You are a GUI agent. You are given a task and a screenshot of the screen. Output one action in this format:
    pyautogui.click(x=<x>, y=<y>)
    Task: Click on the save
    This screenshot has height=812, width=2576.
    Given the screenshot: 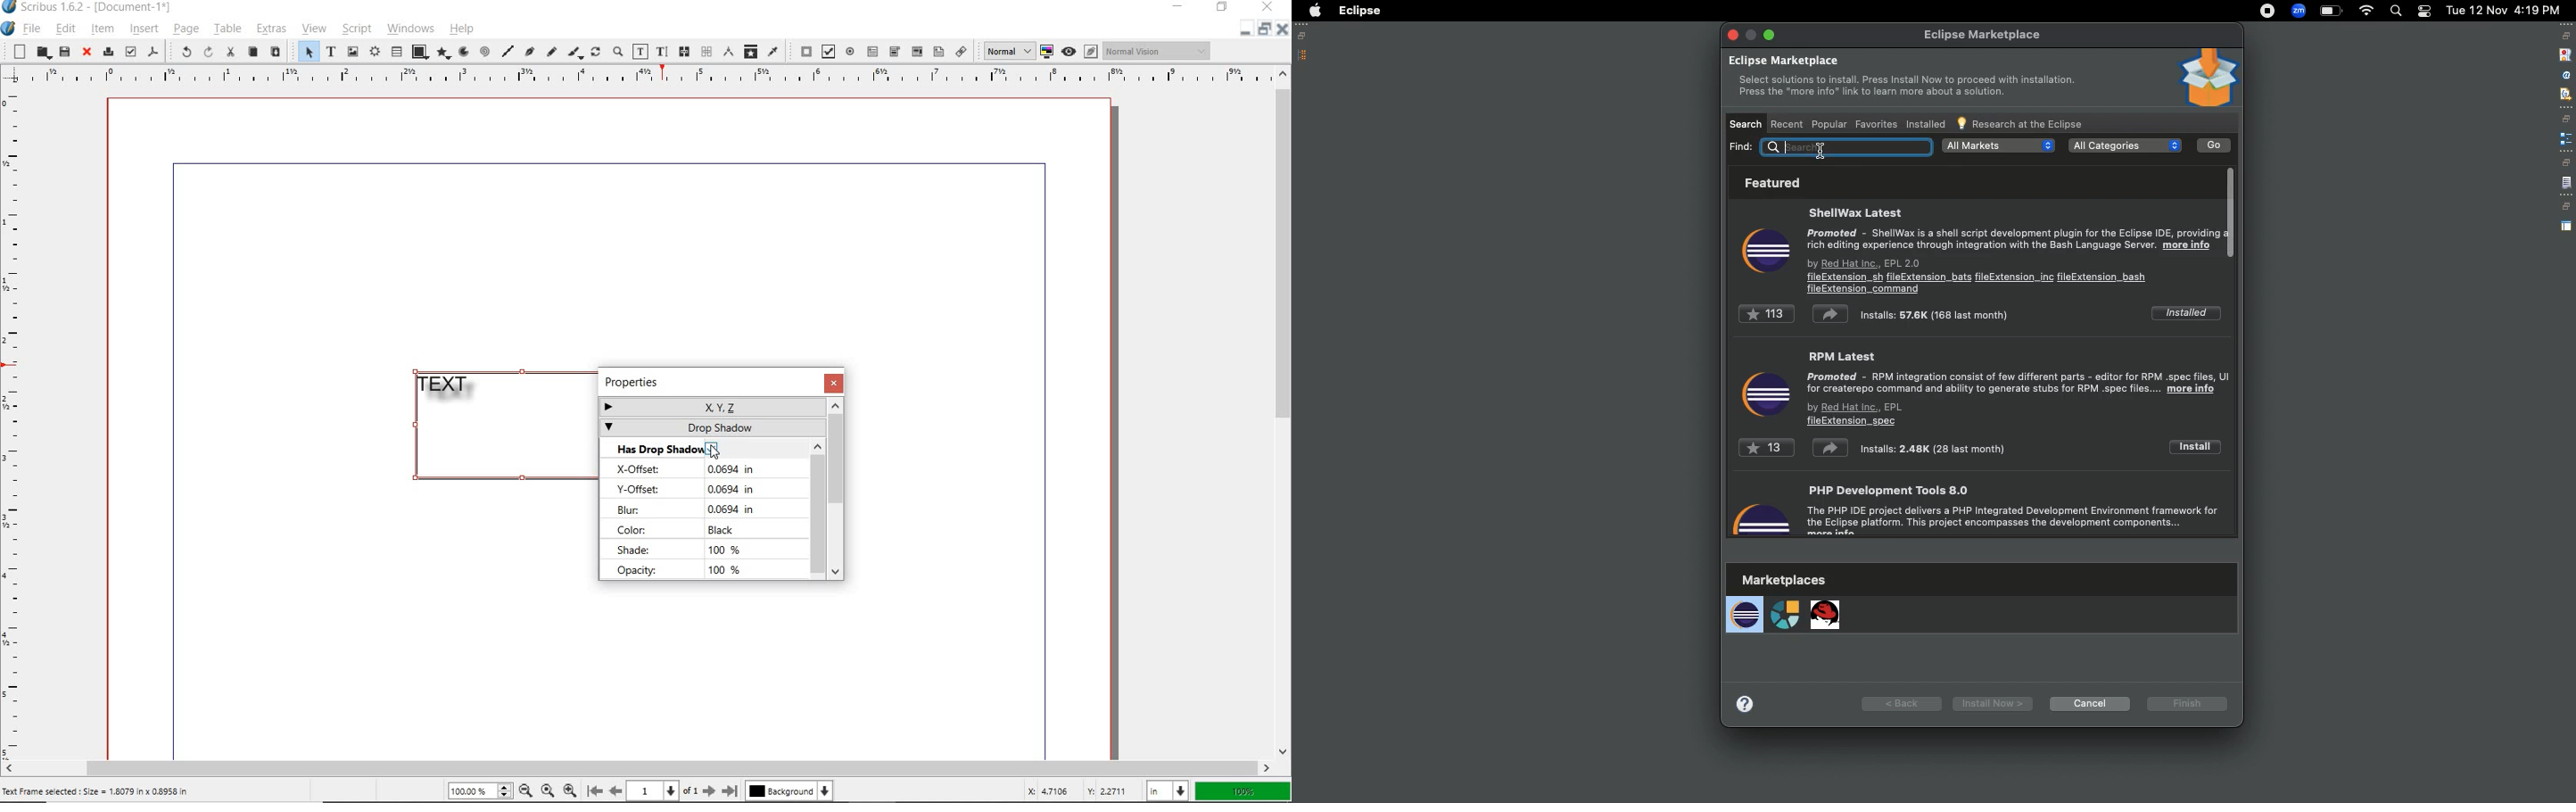 What is the action you would take?
    pyautogui.click(x=63, y=52)
    